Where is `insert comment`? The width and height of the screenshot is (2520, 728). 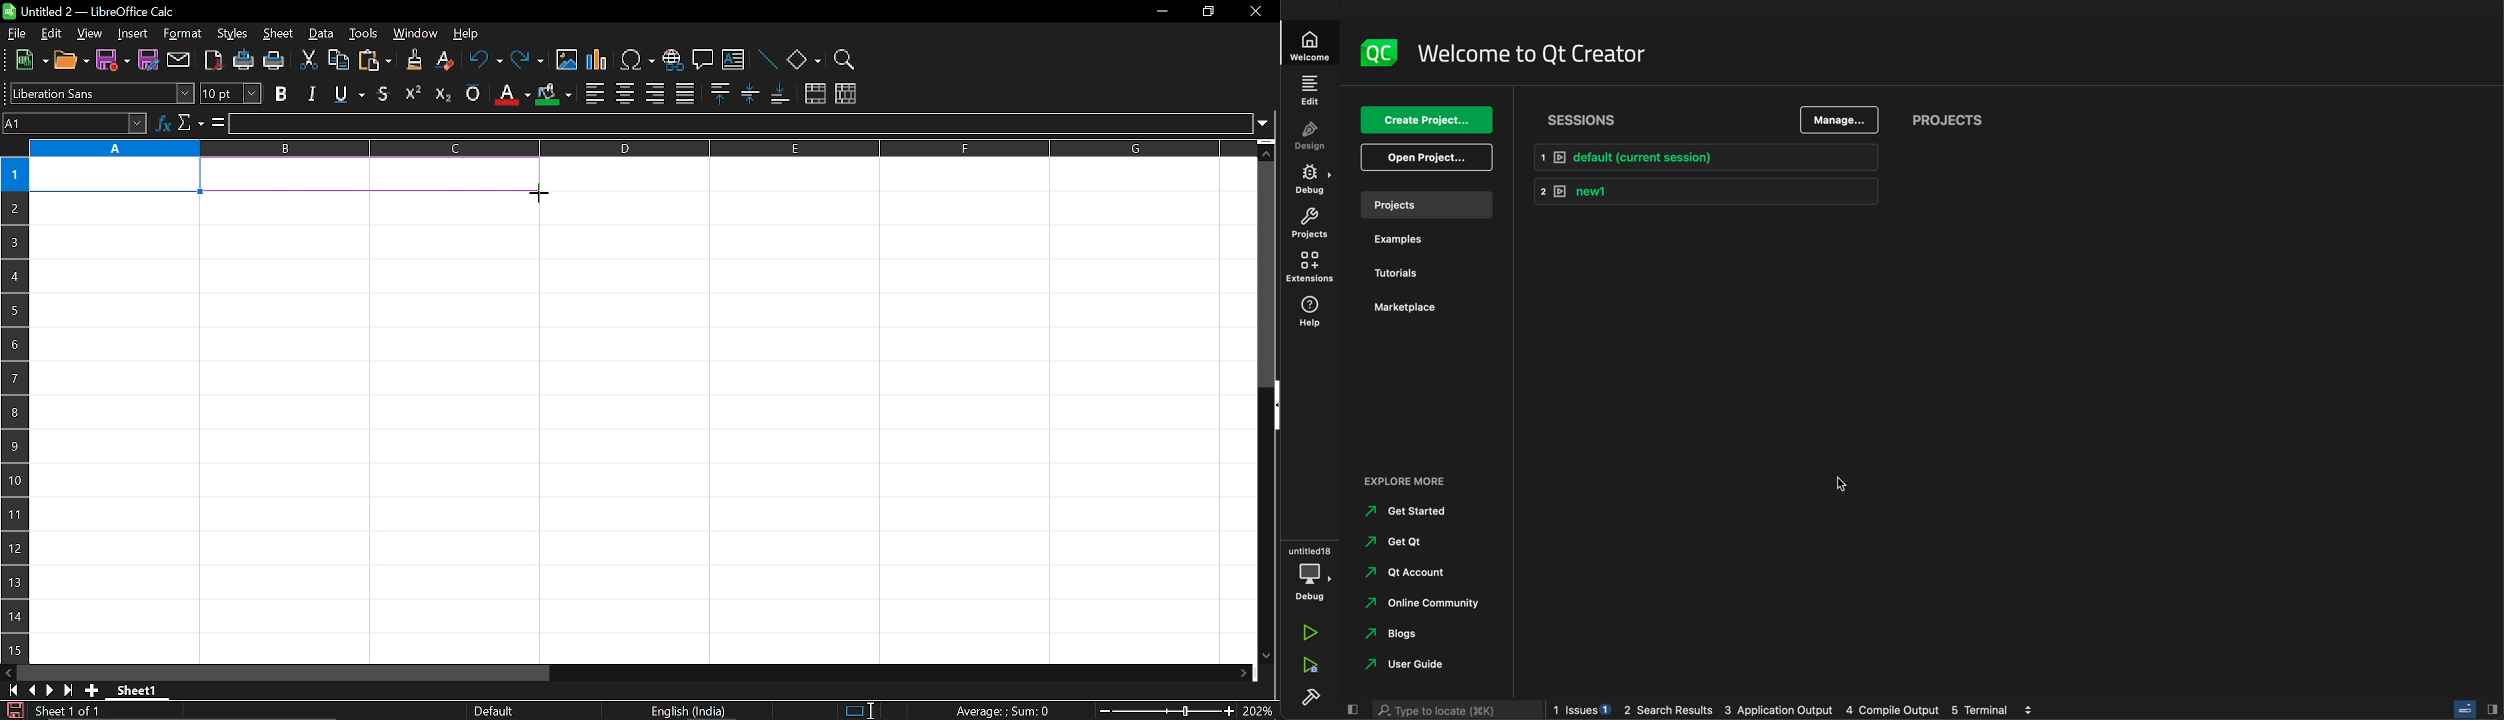 insert comment is located at coordinates (702, 60).